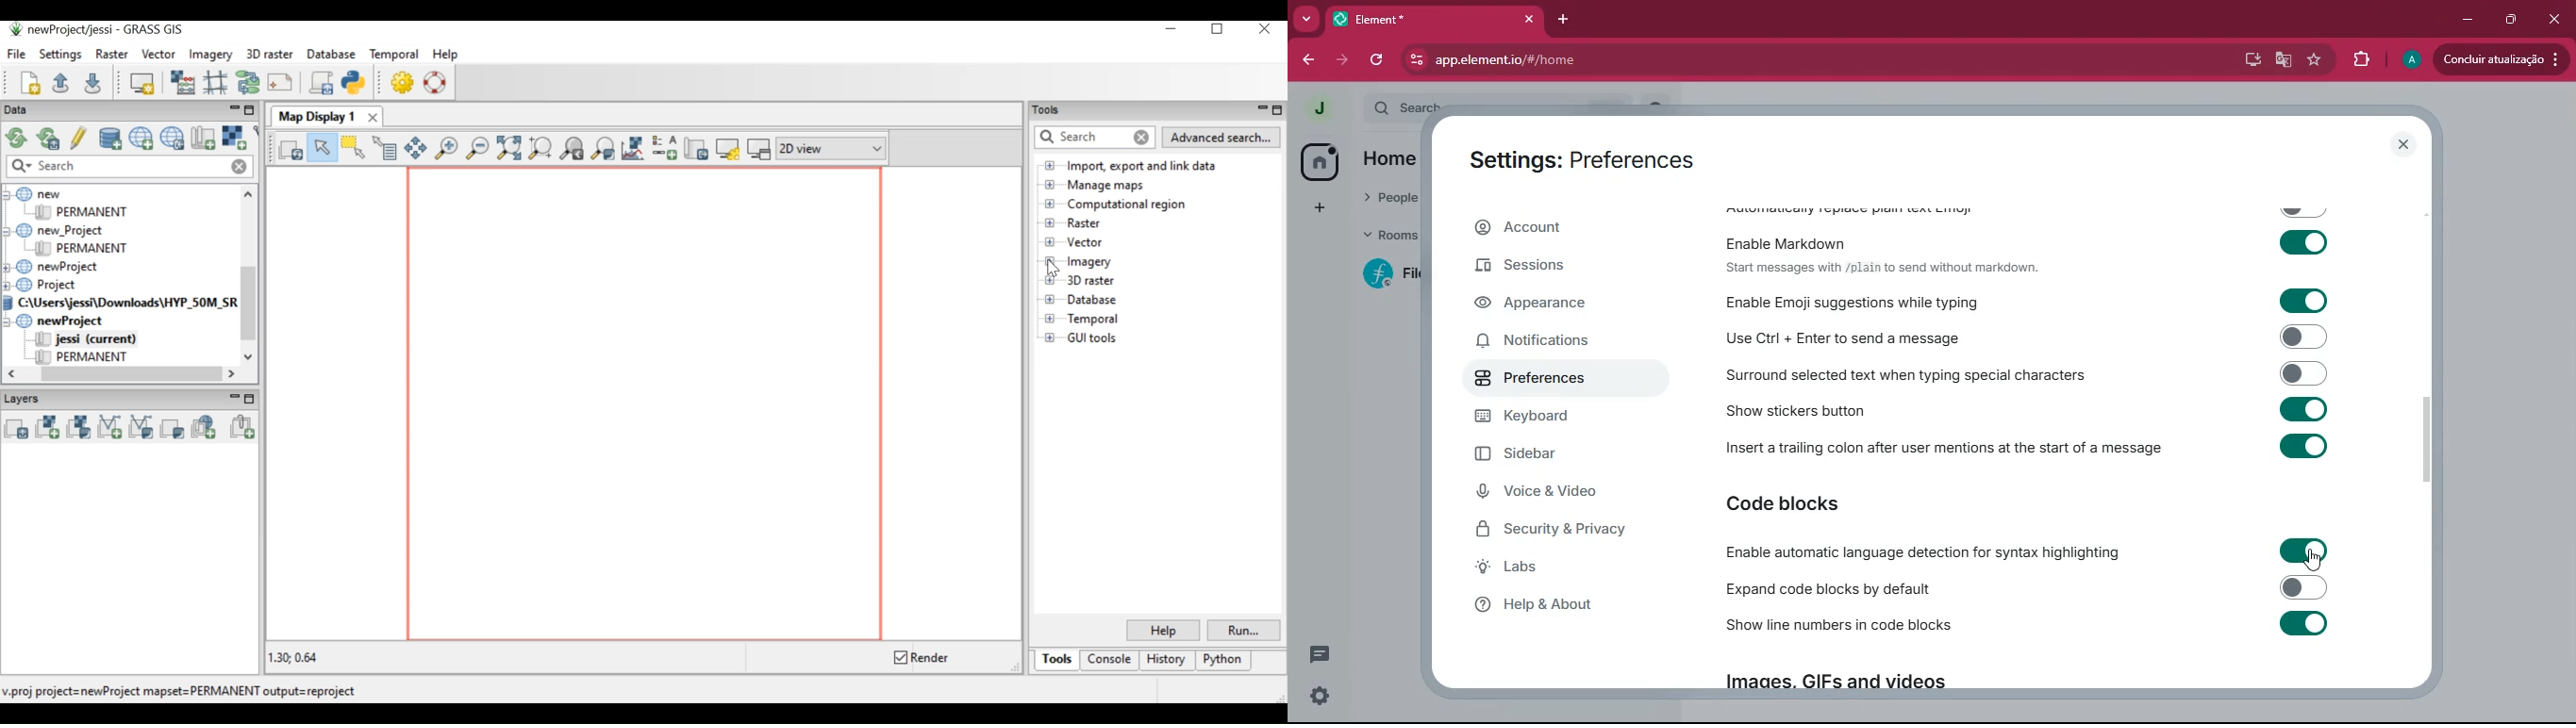  Describe the element at coordinates (2251, 60) in the screenshot. I see `desktop` at that location.